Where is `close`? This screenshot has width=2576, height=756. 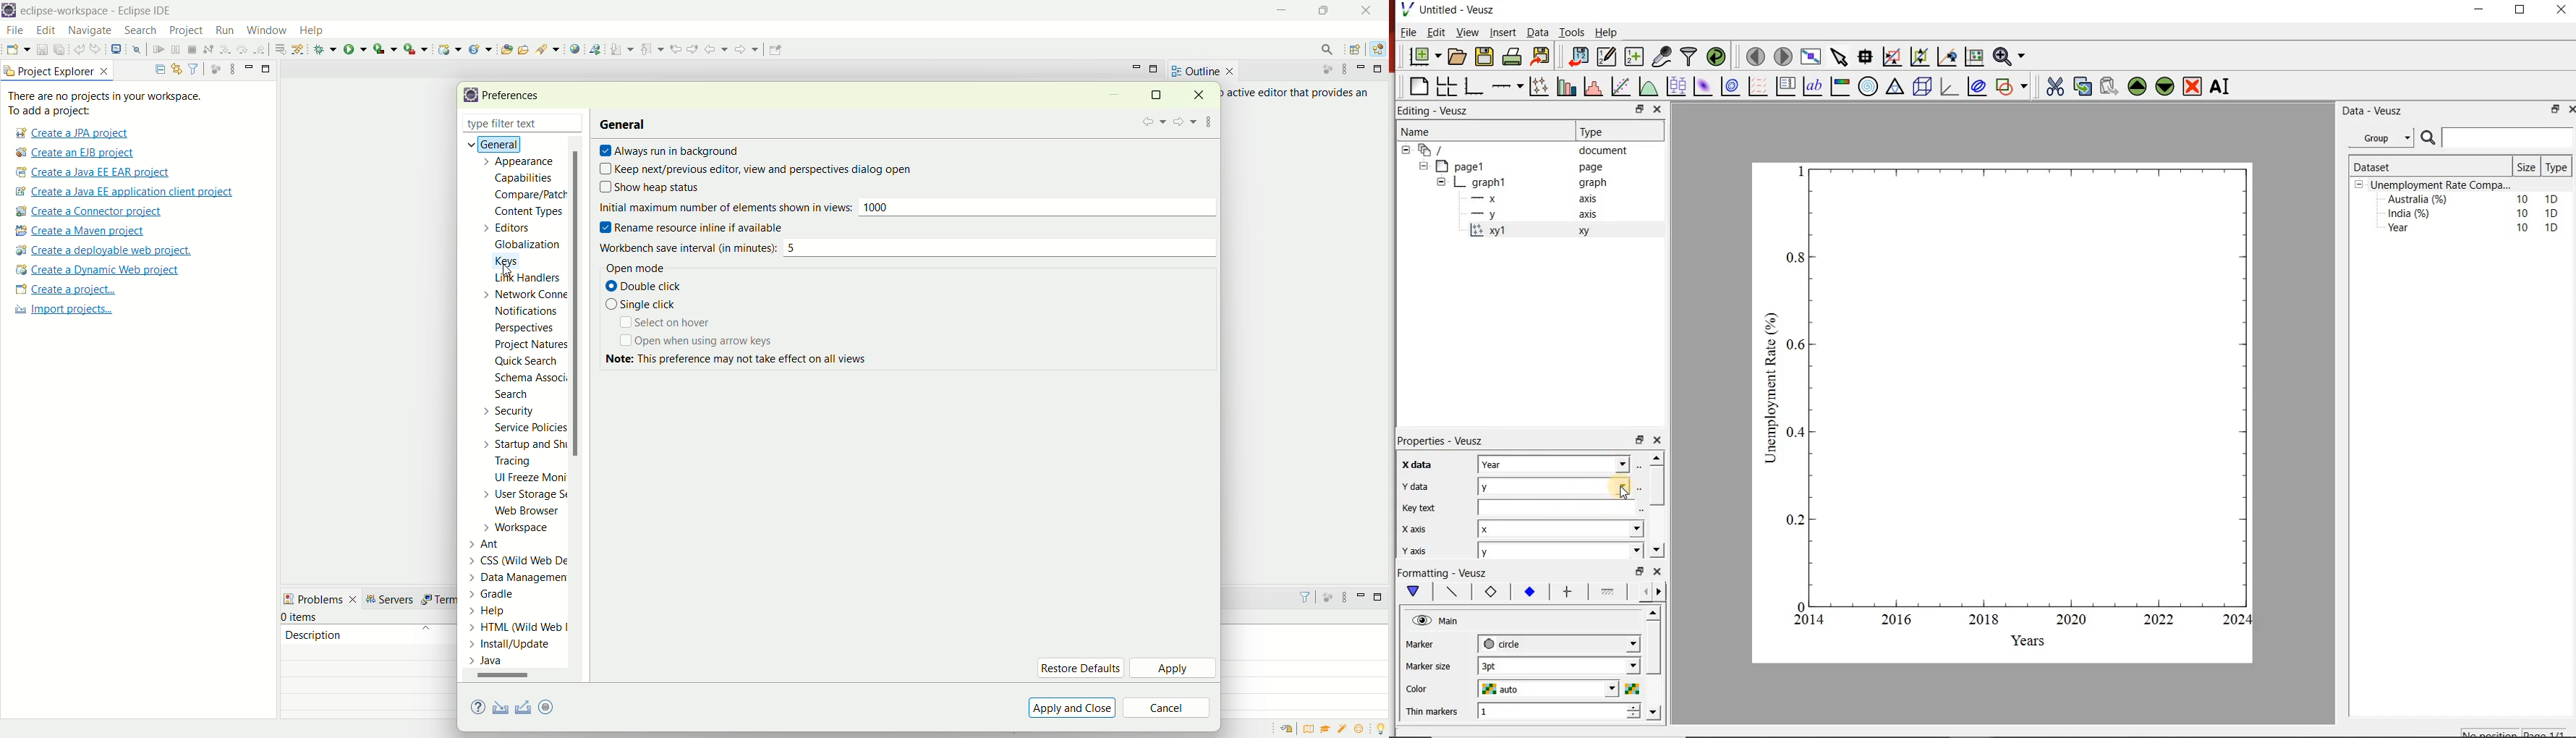 close is located at coordinates (1658, 109).